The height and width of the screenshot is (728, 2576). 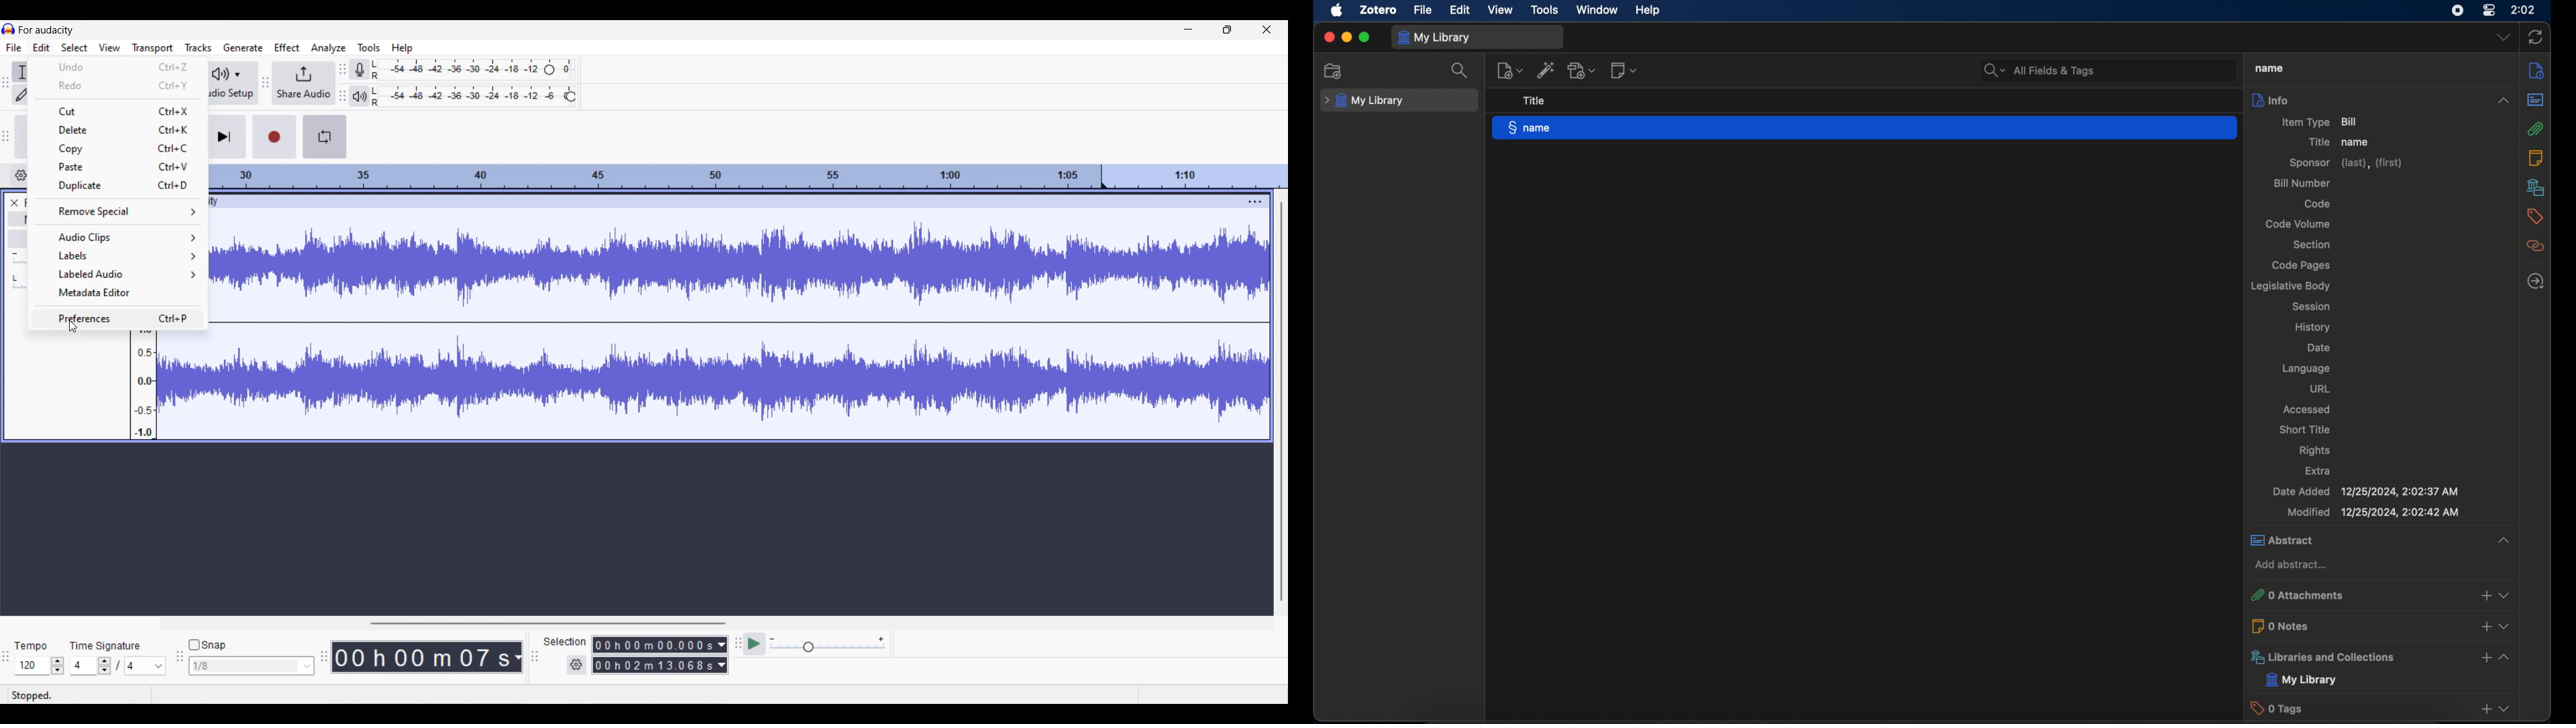 What do you see at coordinates (153, 48) in the screenshot?
I see `Transport` at bounding box center [153, 48].